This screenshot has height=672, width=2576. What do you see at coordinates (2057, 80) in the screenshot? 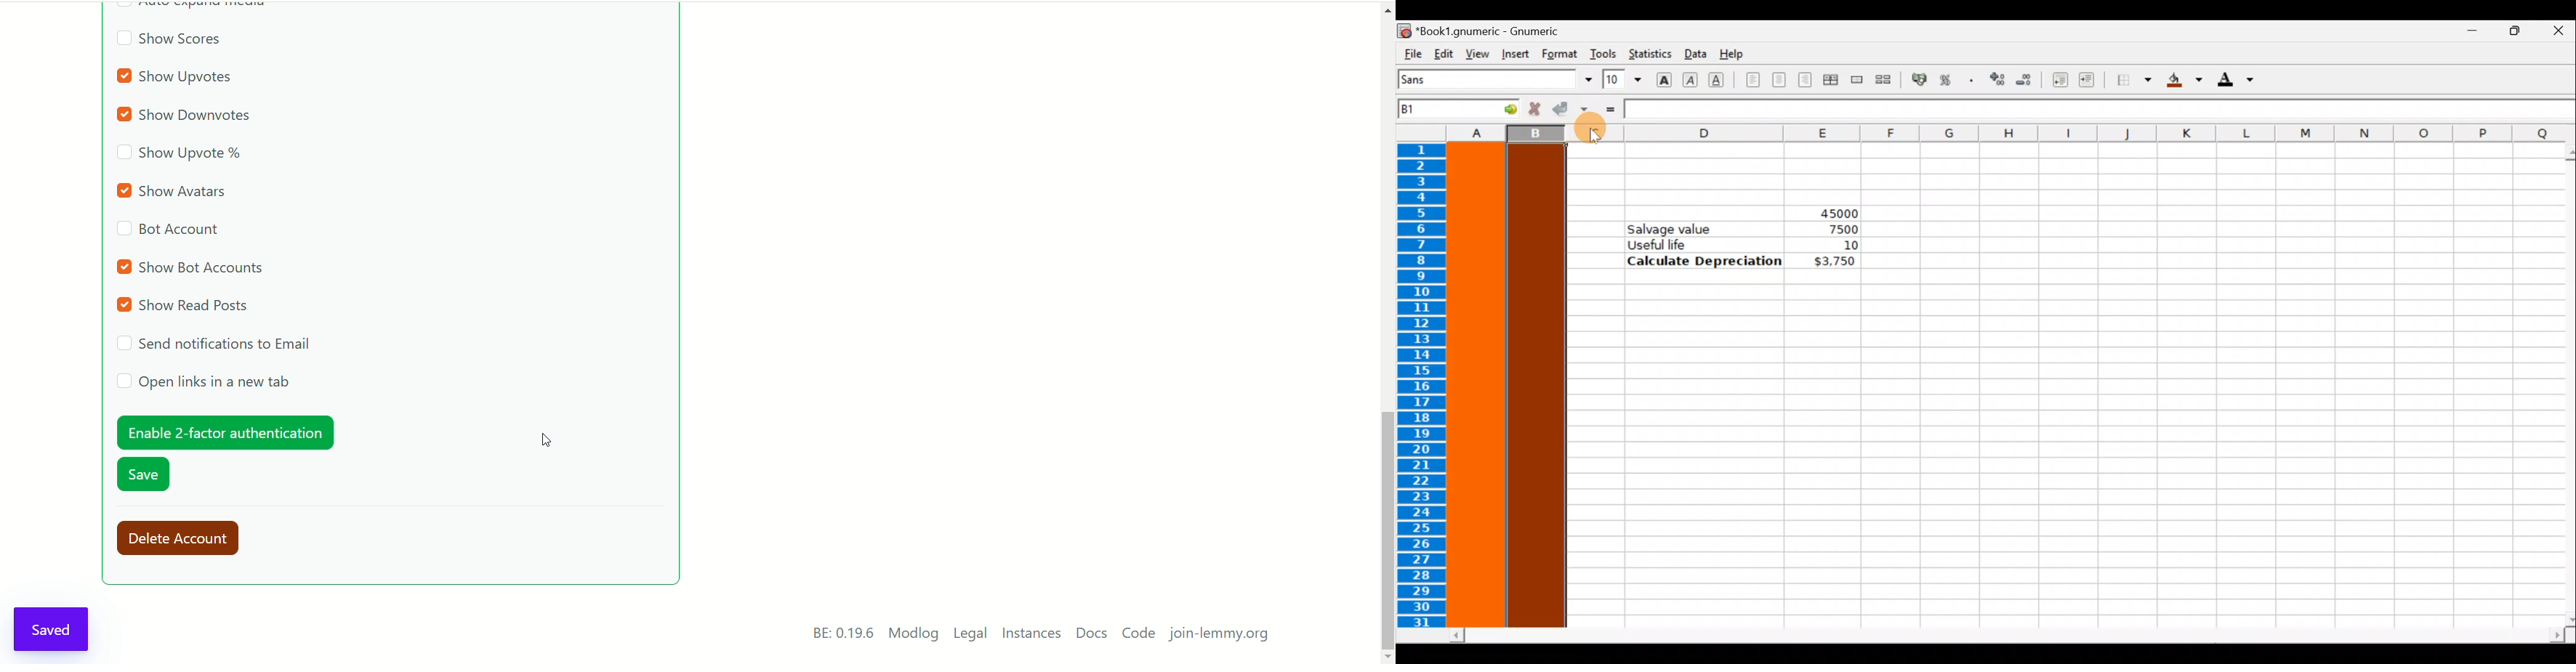
I see `Decrease indent, align contents to the left` at bounding box center [2057, 80].